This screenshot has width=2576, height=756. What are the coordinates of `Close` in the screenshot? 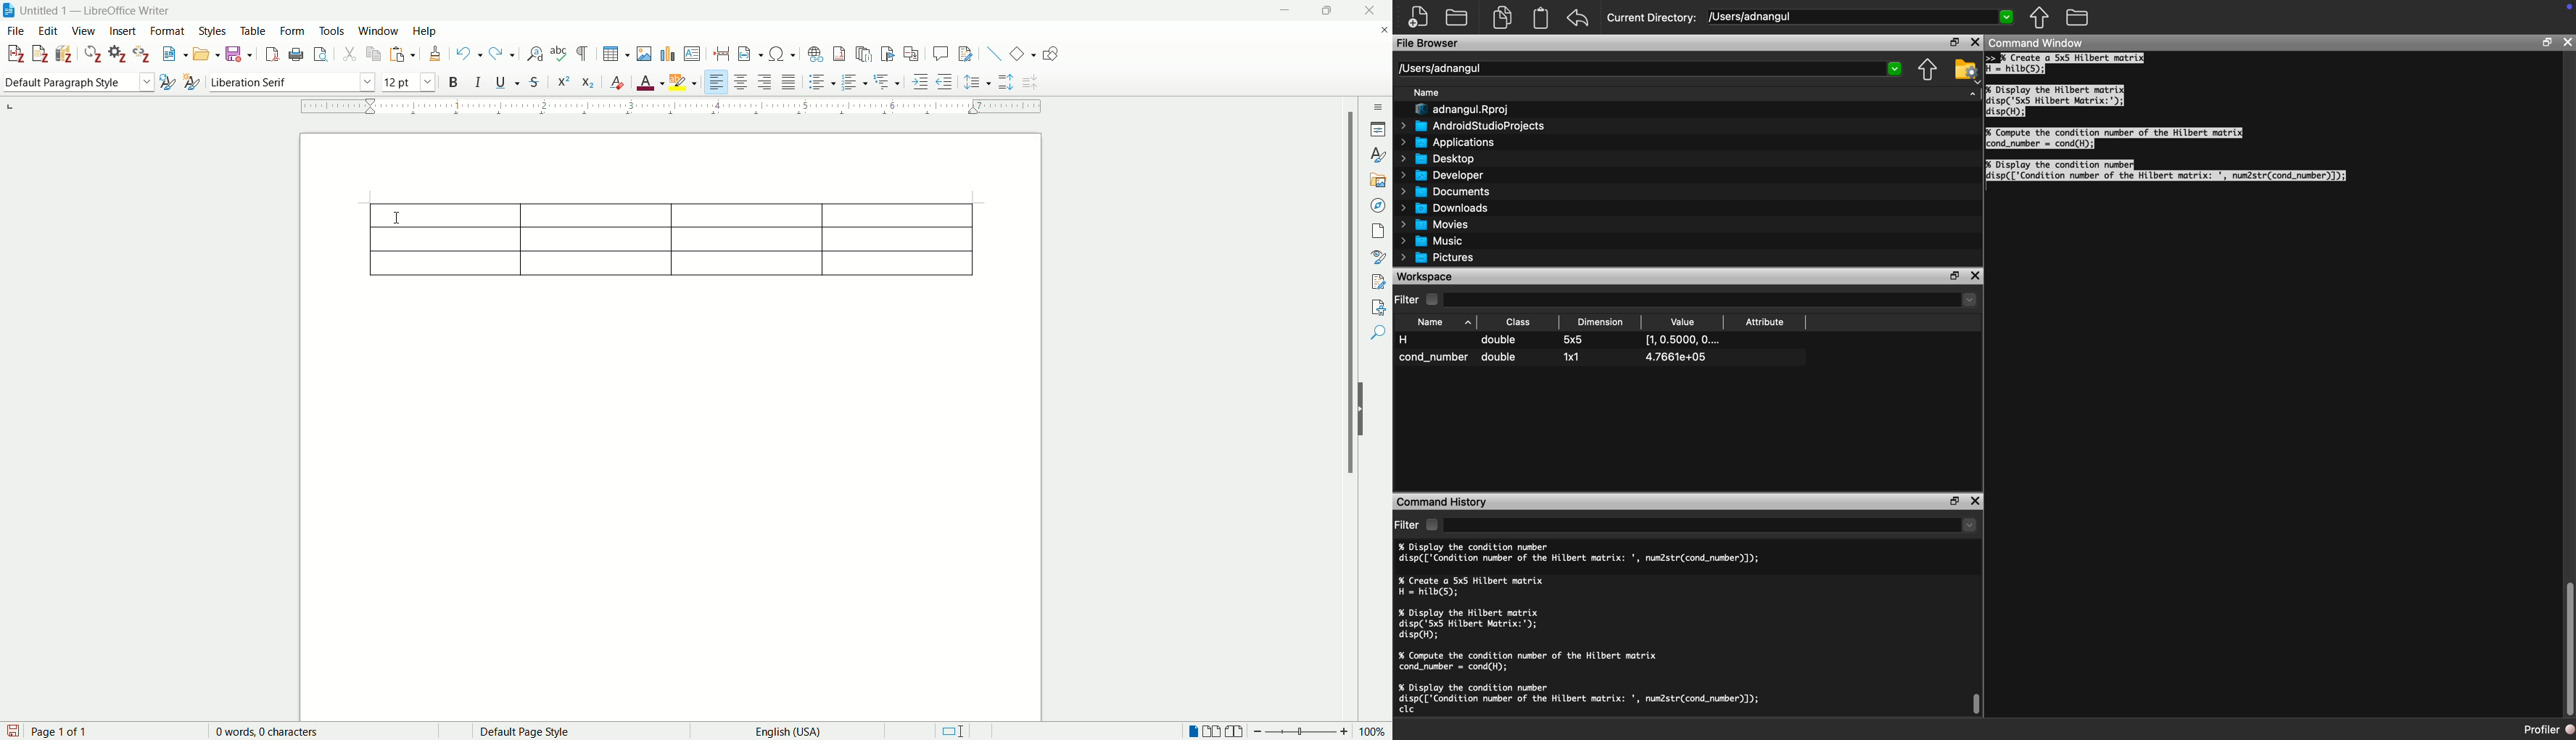 It's located at (1975, 275).